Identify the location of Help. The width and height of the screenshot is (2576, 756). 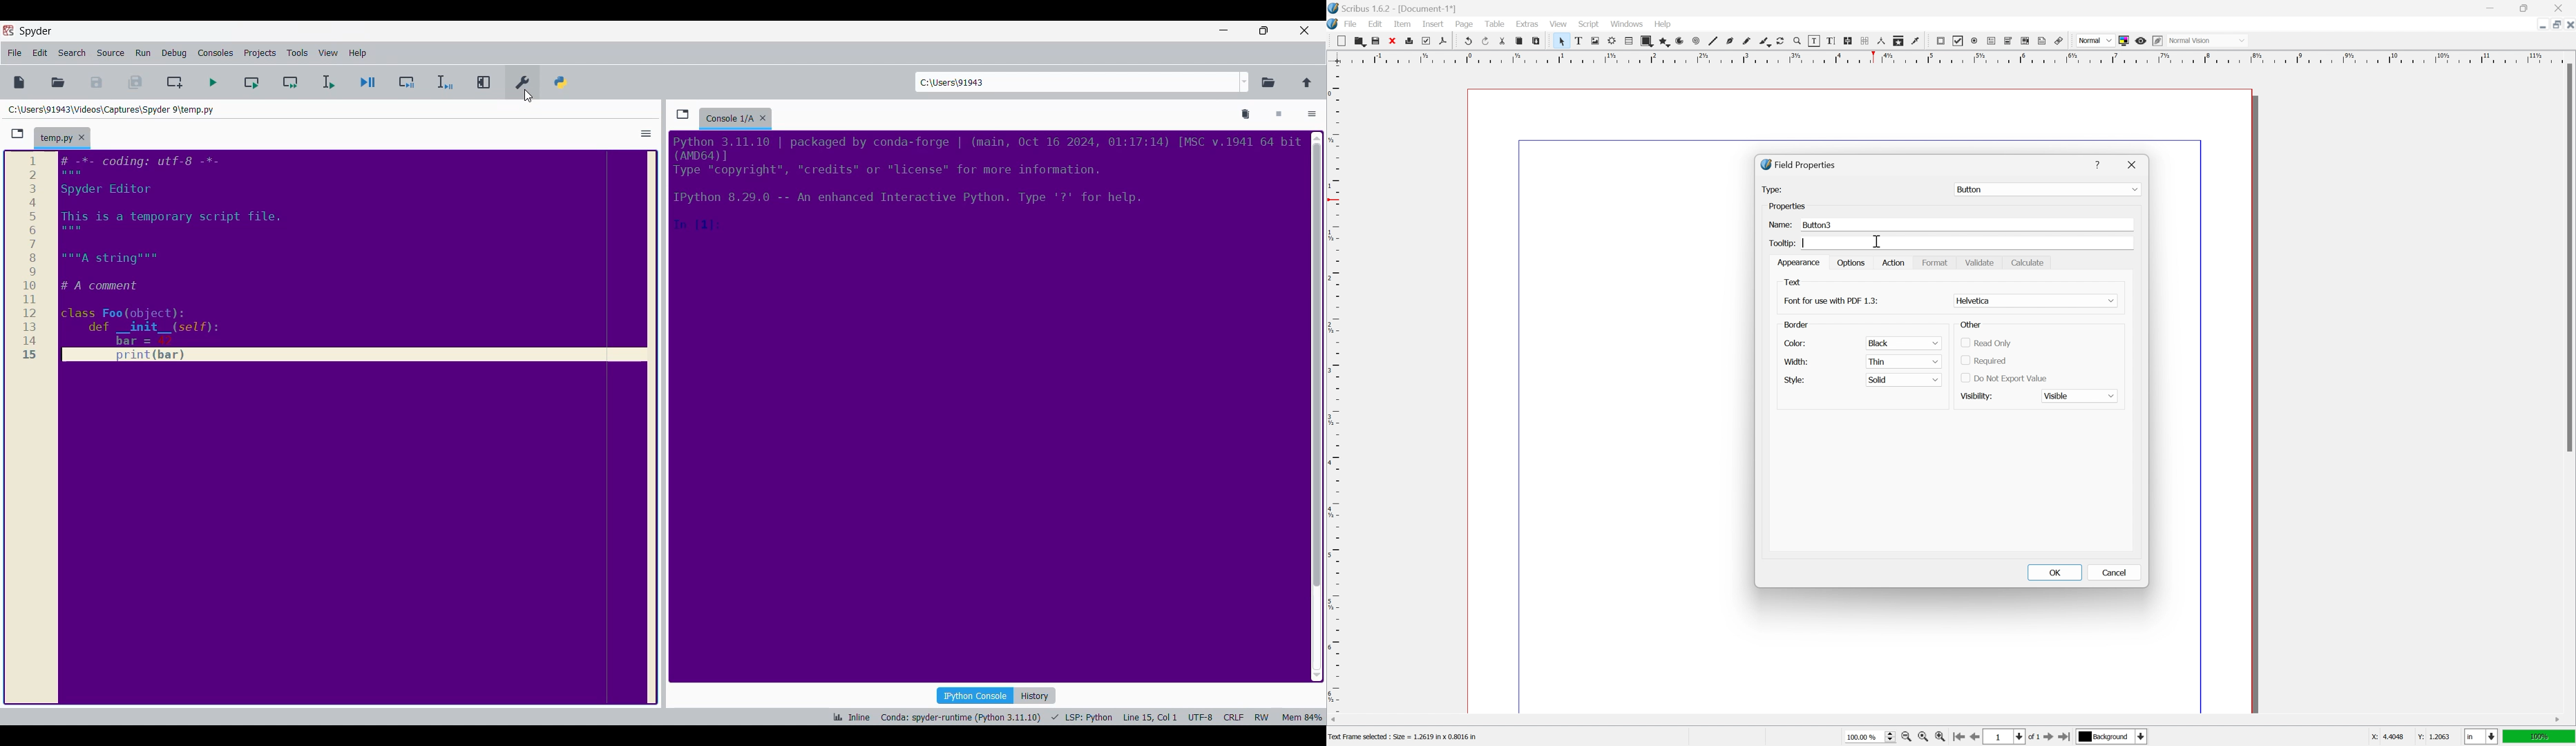
(2097, 165).